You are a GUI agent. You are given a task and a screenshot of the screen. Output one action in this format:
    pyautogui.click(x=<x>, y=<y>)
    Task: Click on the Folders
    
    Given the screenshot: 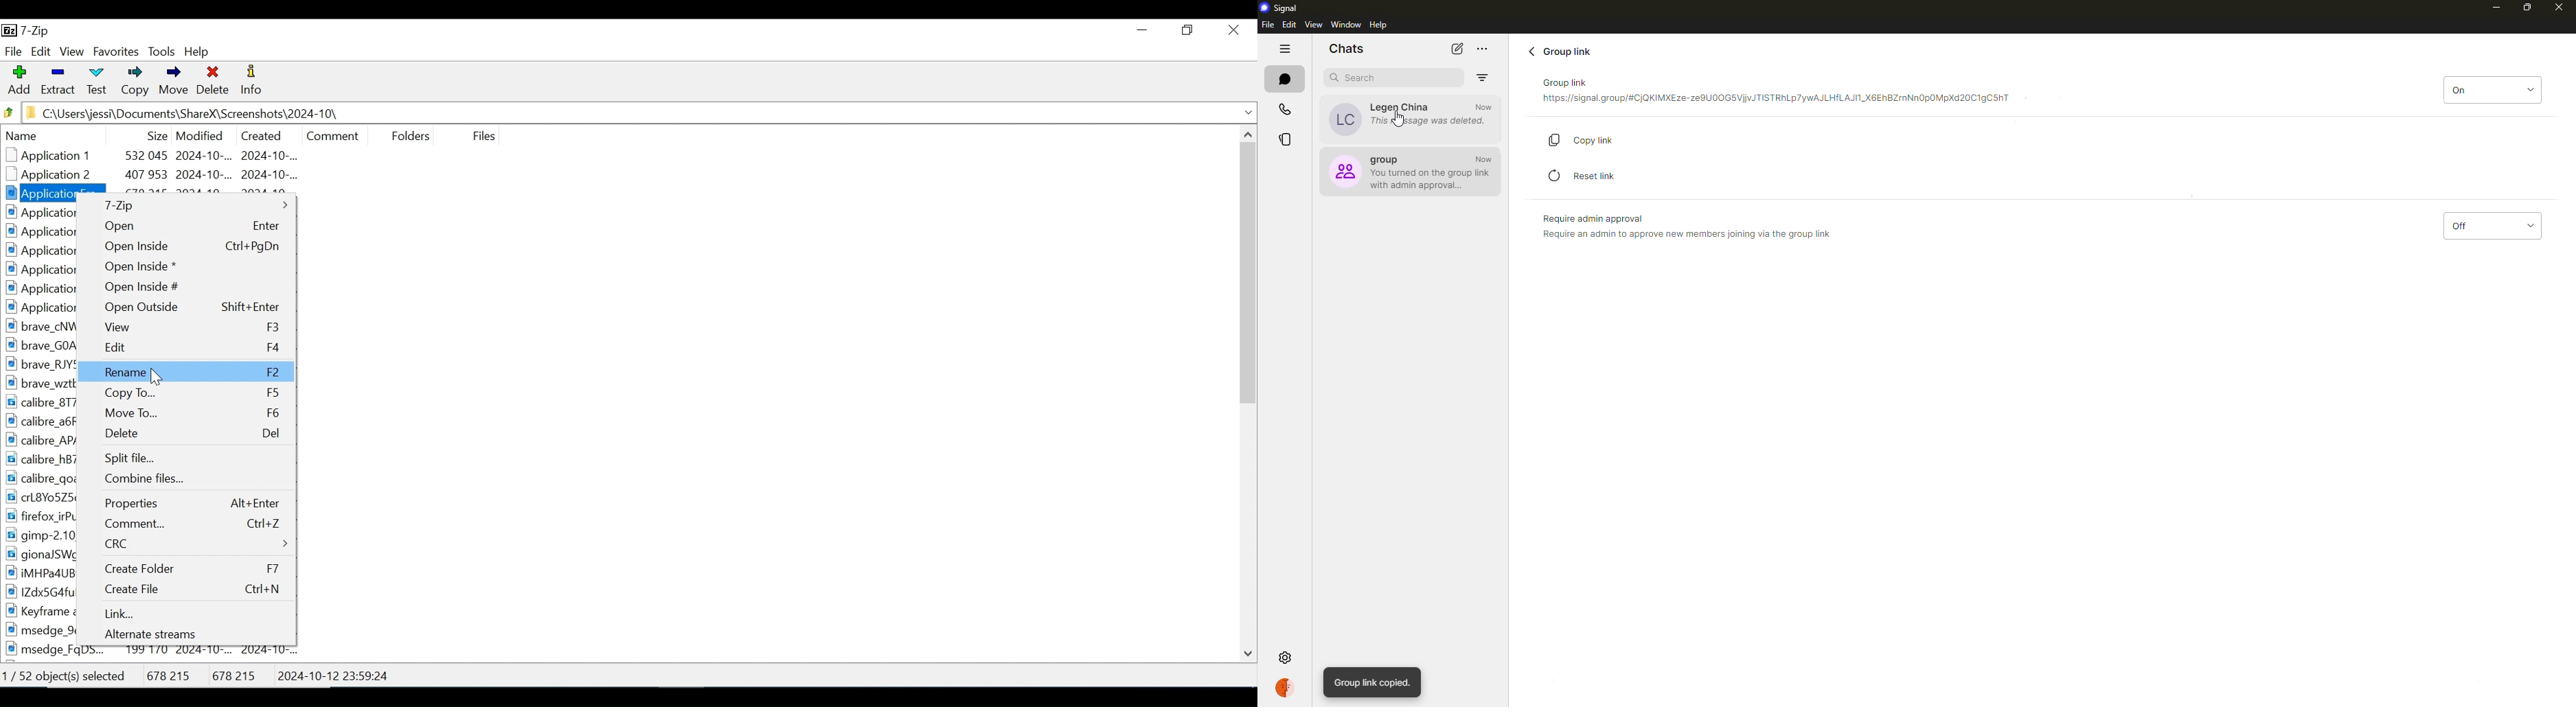 What is the action you would take?
    pyautogui.click(x=407, y=134)
    